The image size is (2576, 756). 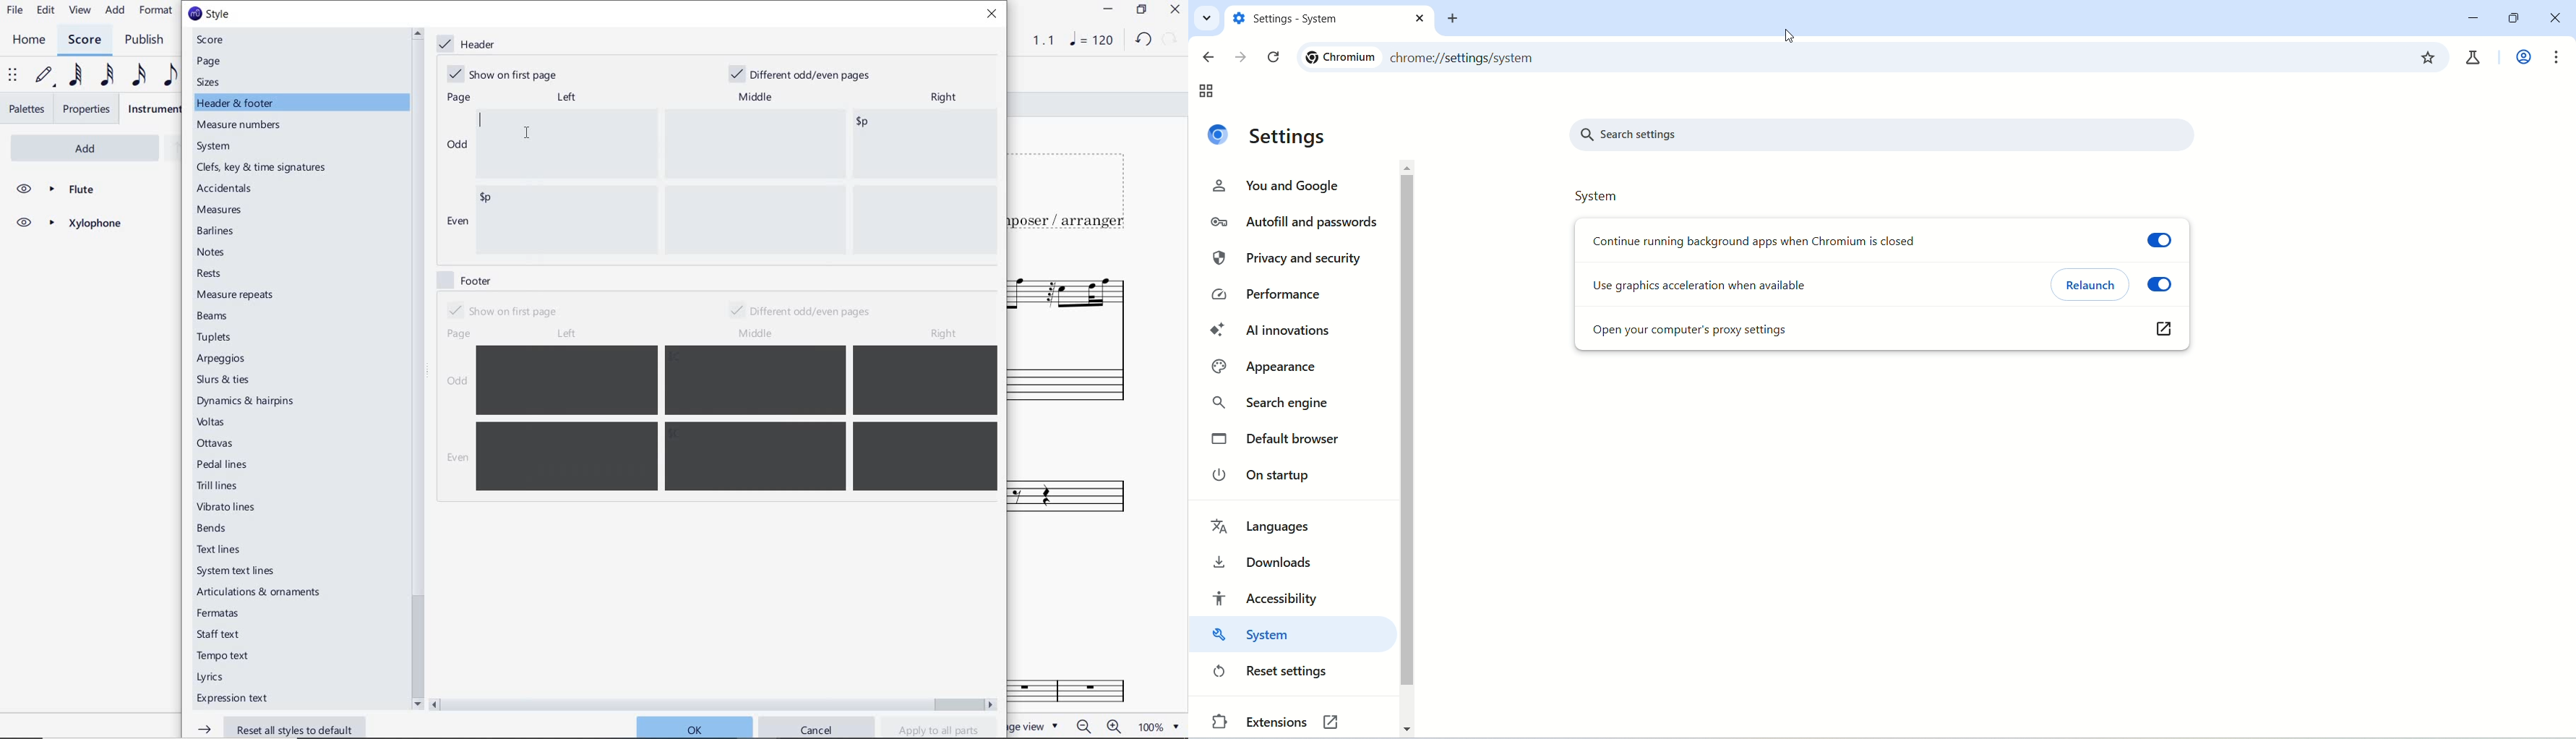 What do you see at coordinates (463, 279) in the screenshot?
I see `footer` at bounding box center [463, 279].